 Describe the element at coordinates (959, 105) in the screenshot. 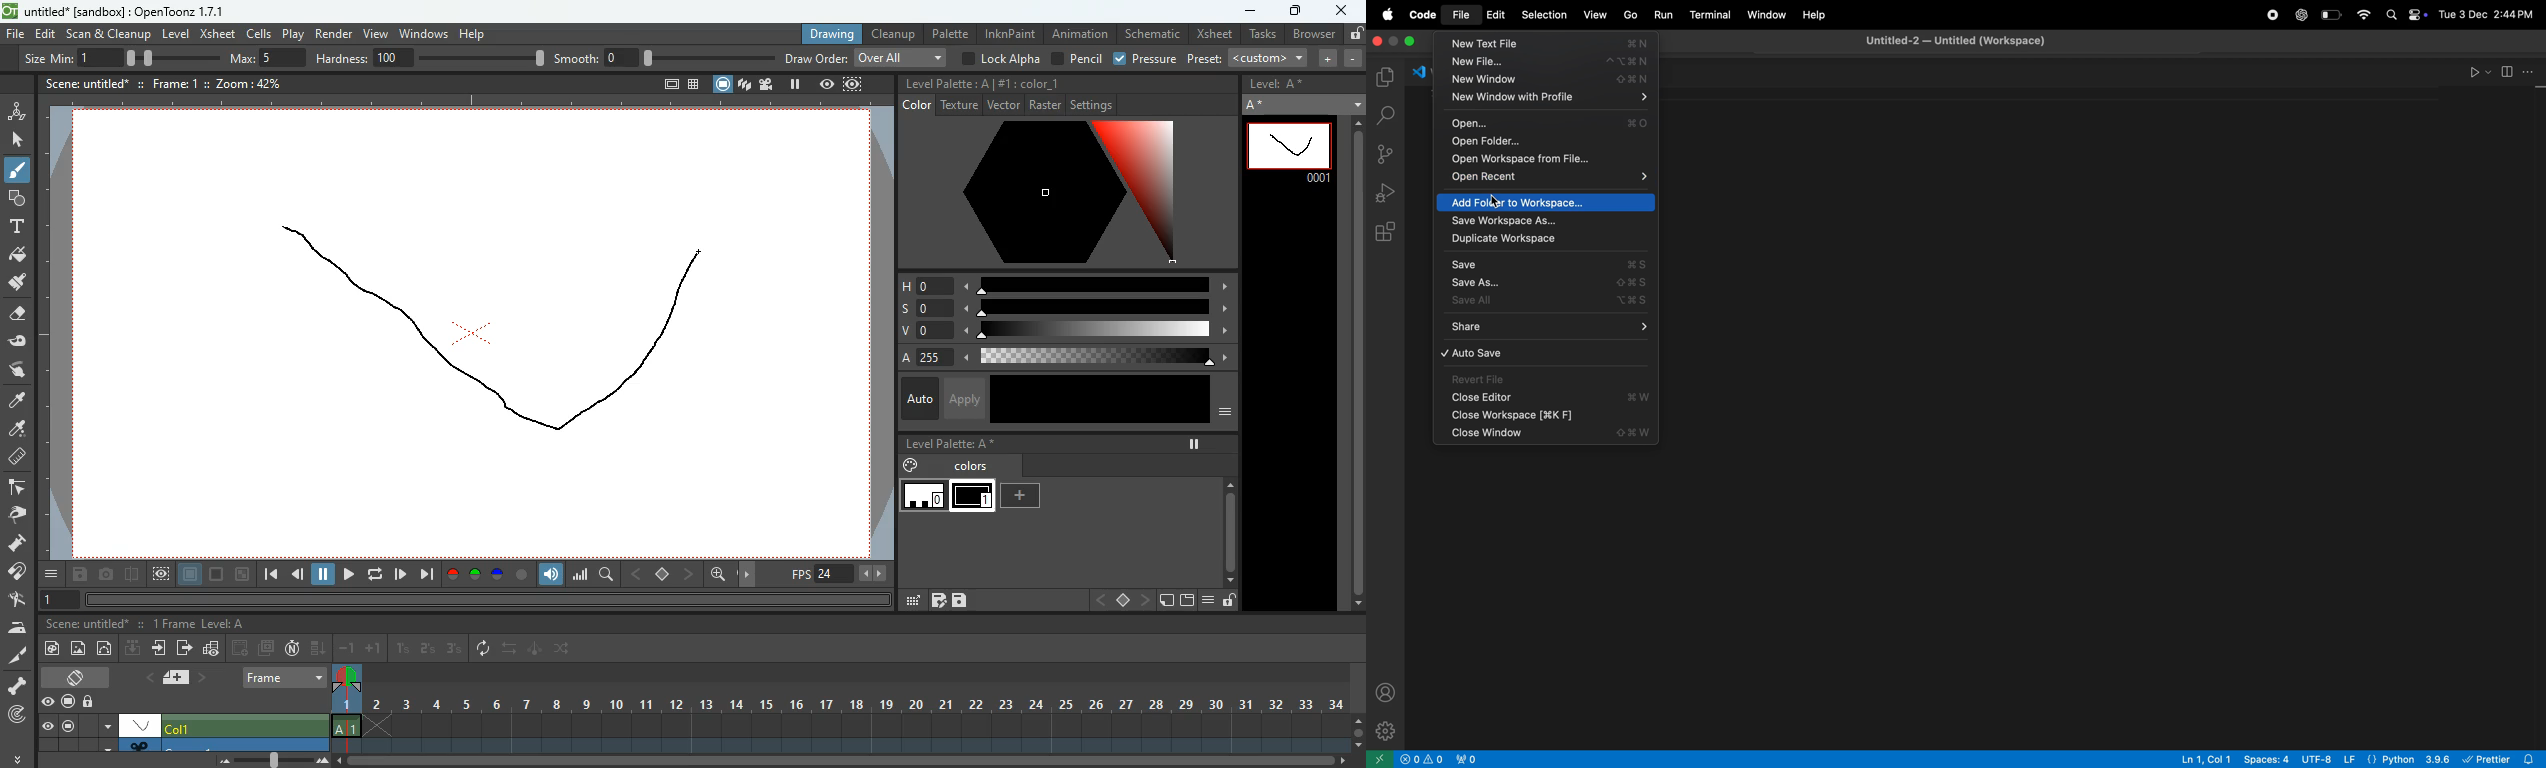

I see `texture` at that location.